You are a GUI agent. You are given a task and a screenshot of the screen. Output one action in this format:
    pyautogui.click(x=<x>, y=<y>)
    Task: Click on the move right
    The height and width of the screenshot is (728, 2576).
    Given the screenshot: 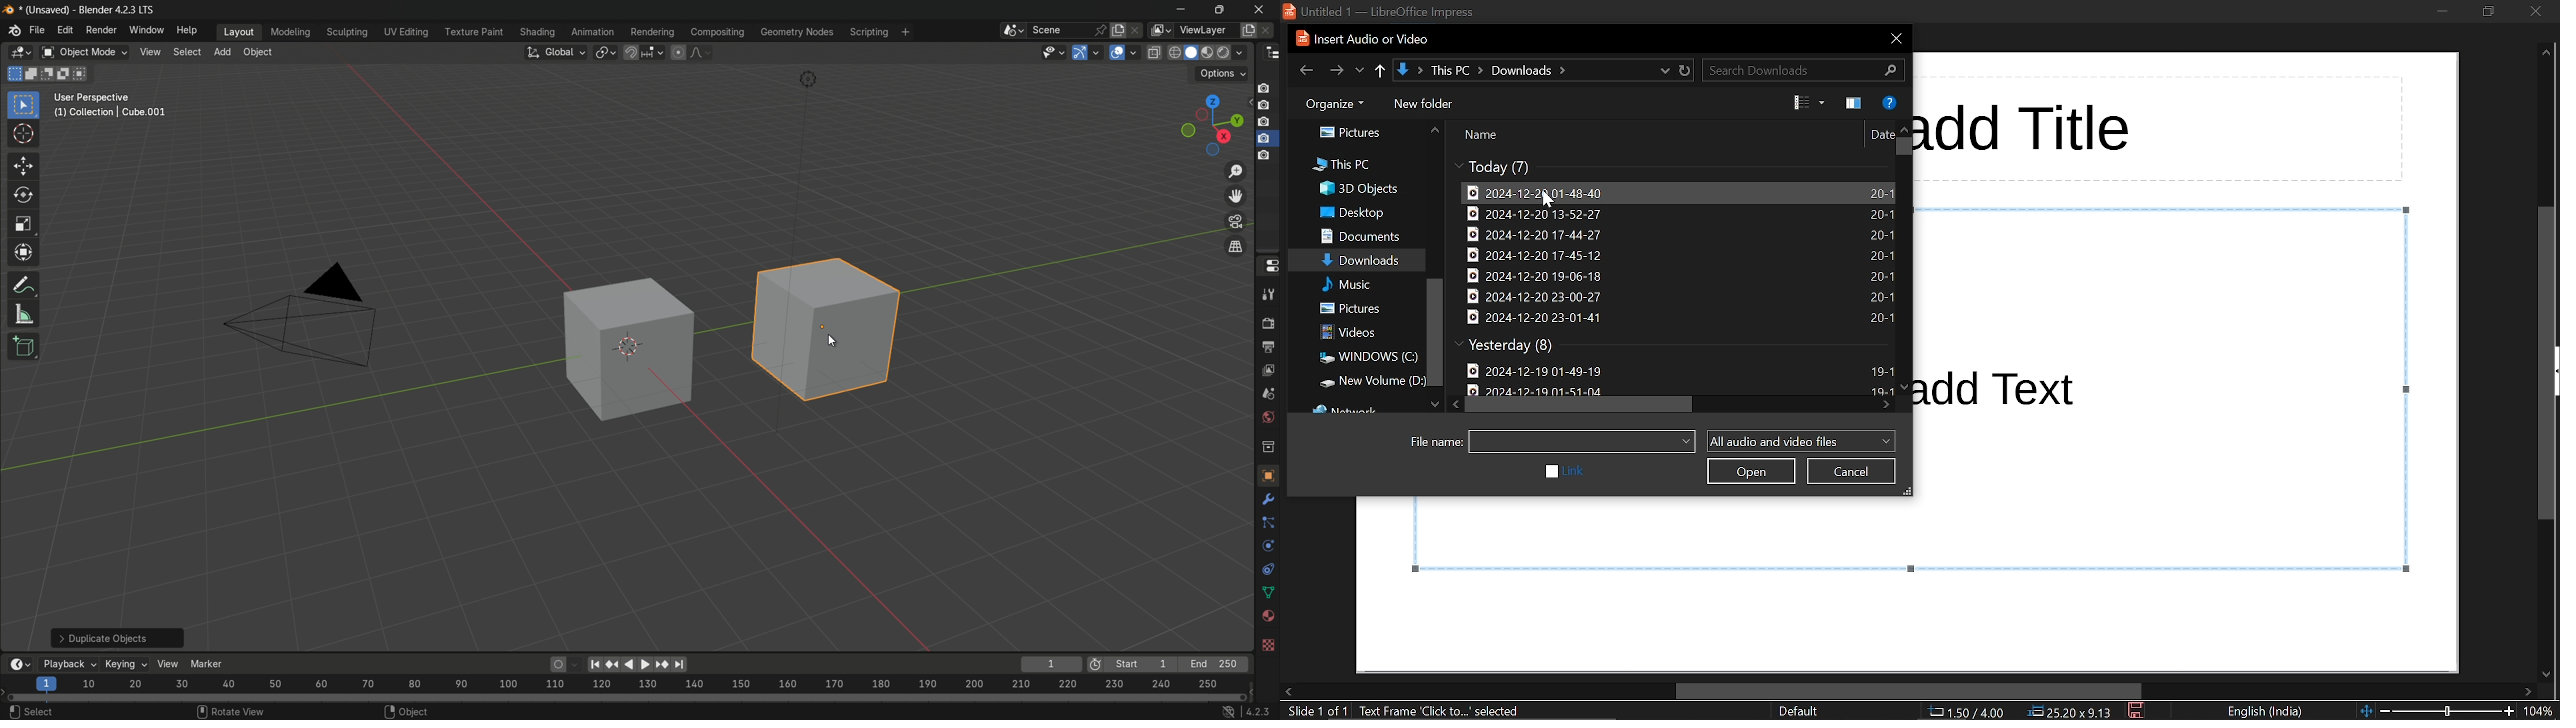 What is the action you would take?
    pyautogui.click(x=1886, y=404)
    